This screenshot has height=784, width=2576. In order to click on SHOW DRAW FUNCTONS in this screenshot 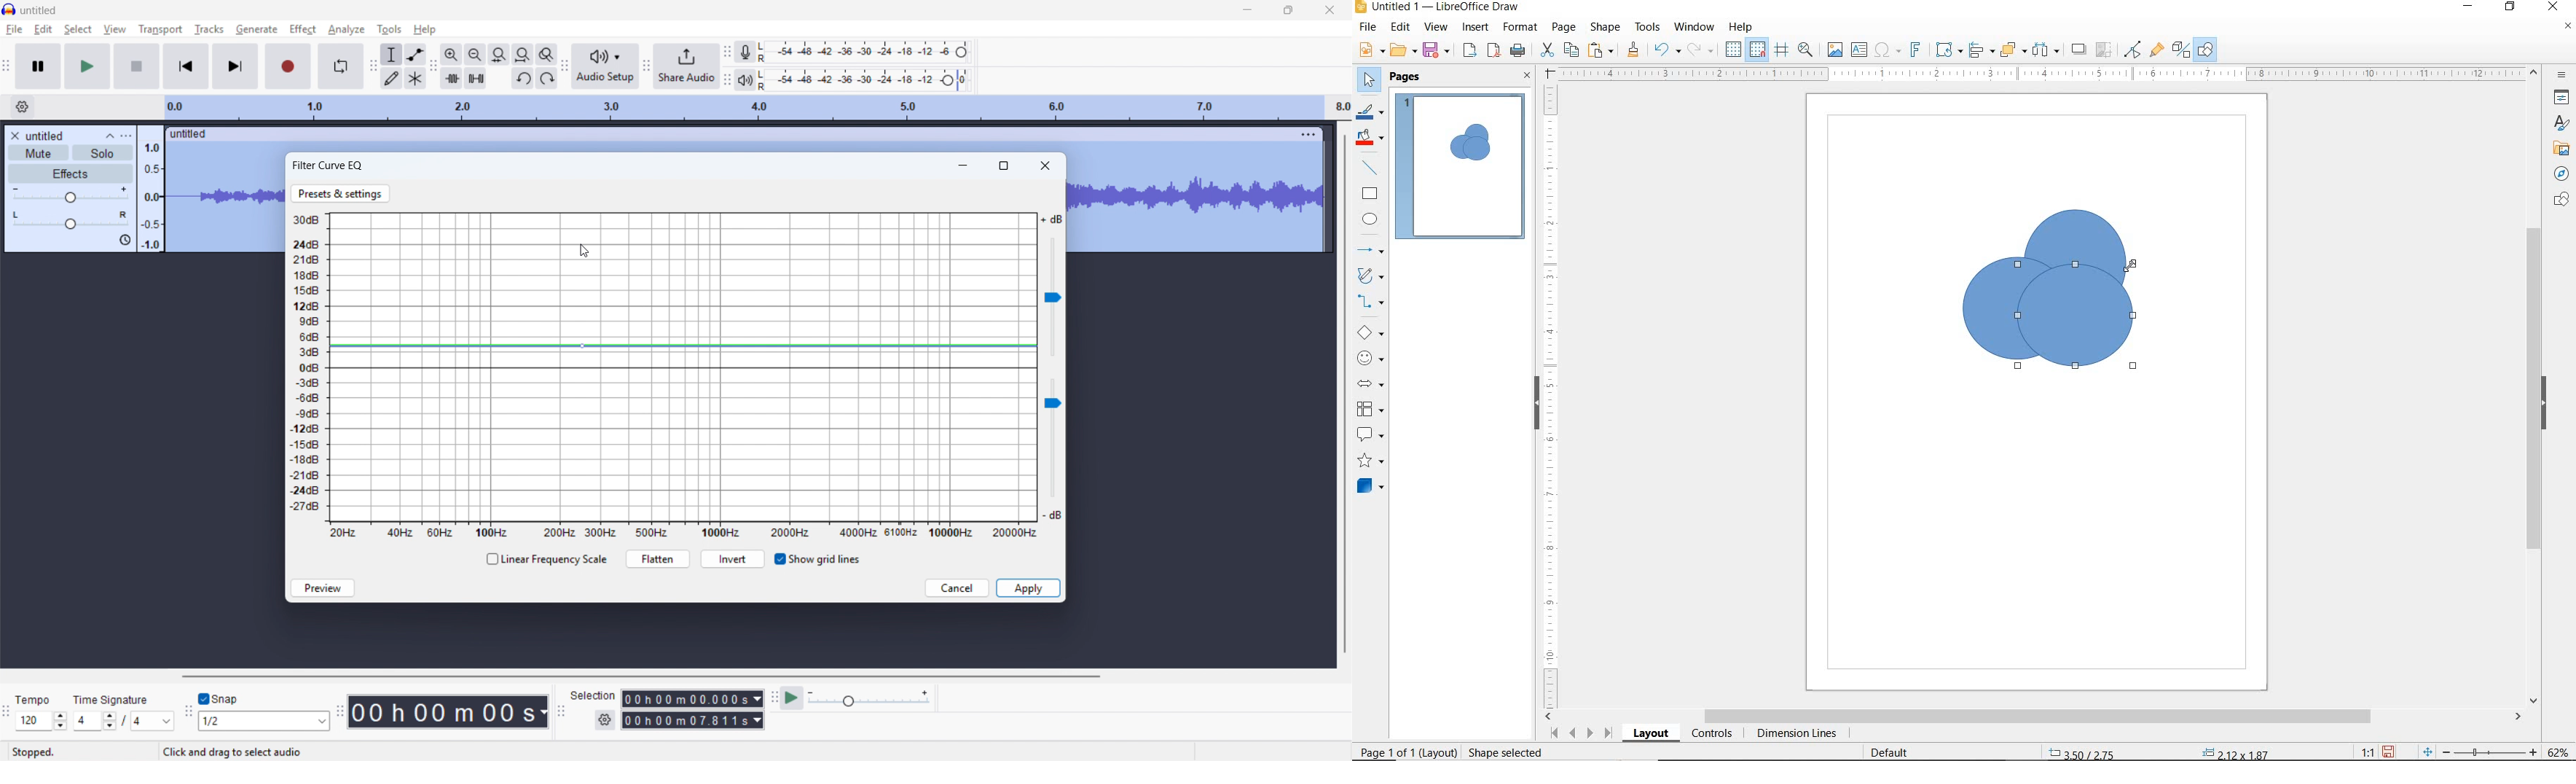, I will do `click(2205, 50)`.